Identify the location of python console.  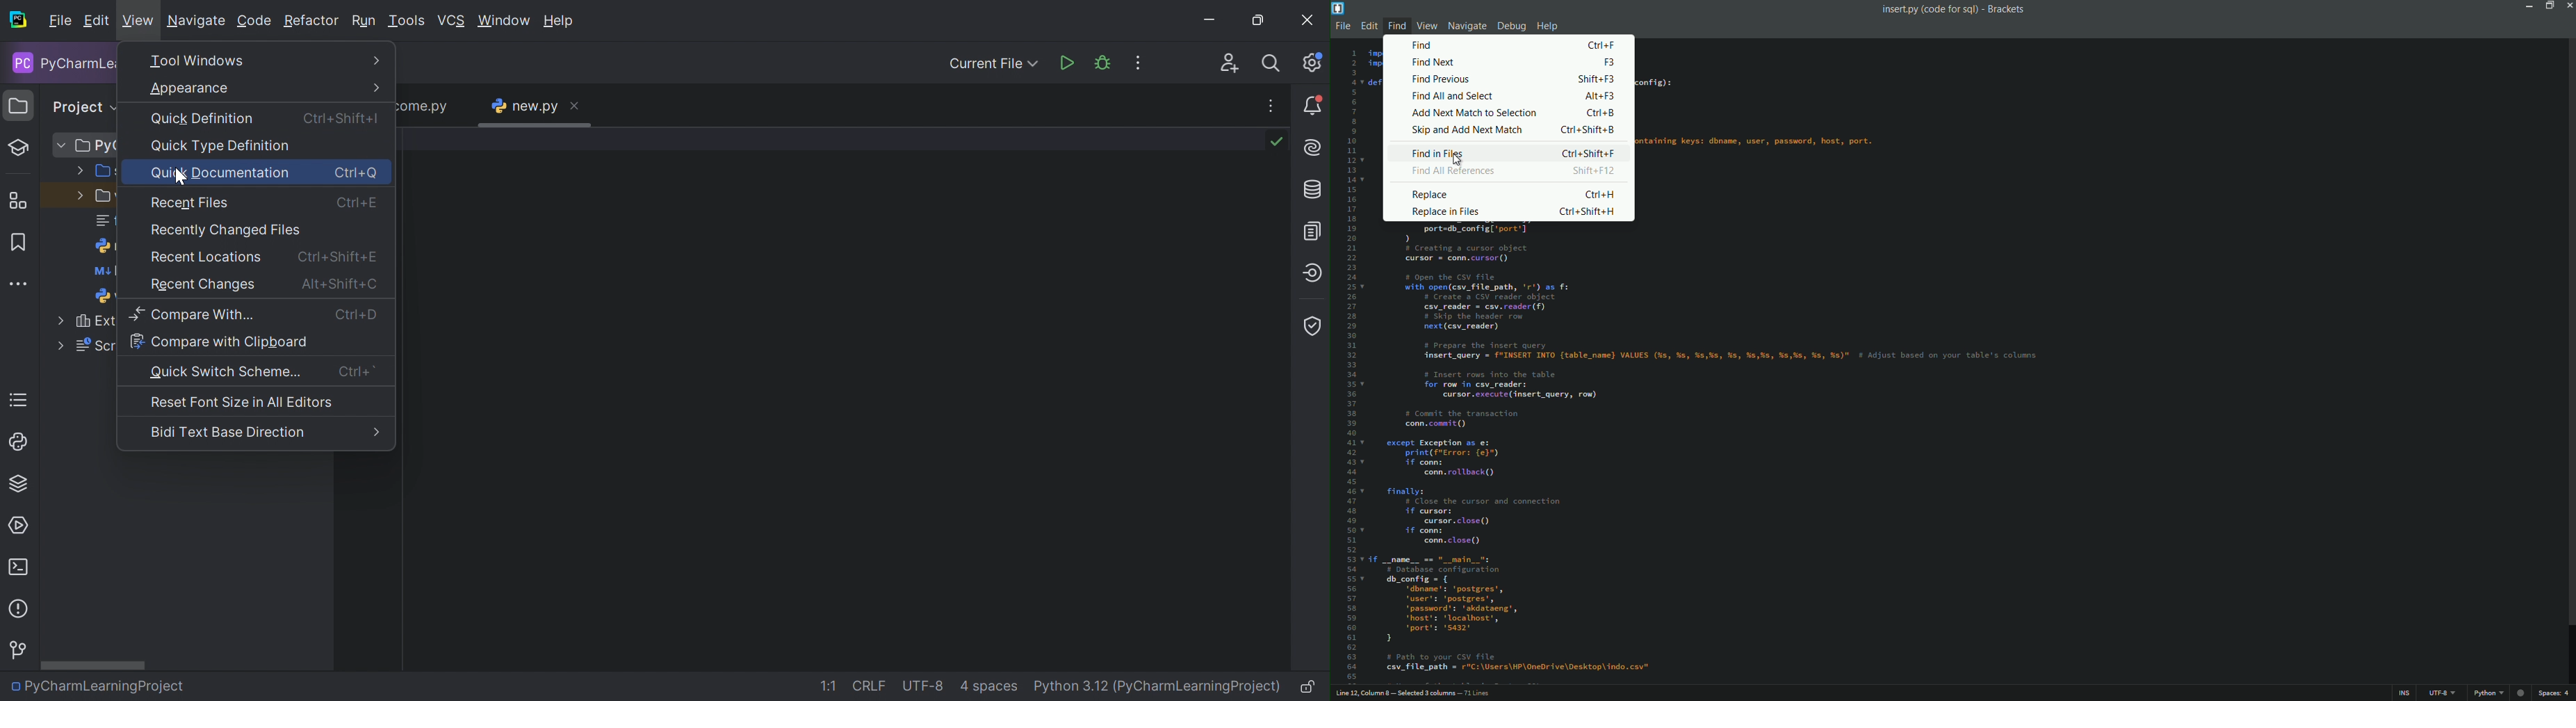
(18, 442).